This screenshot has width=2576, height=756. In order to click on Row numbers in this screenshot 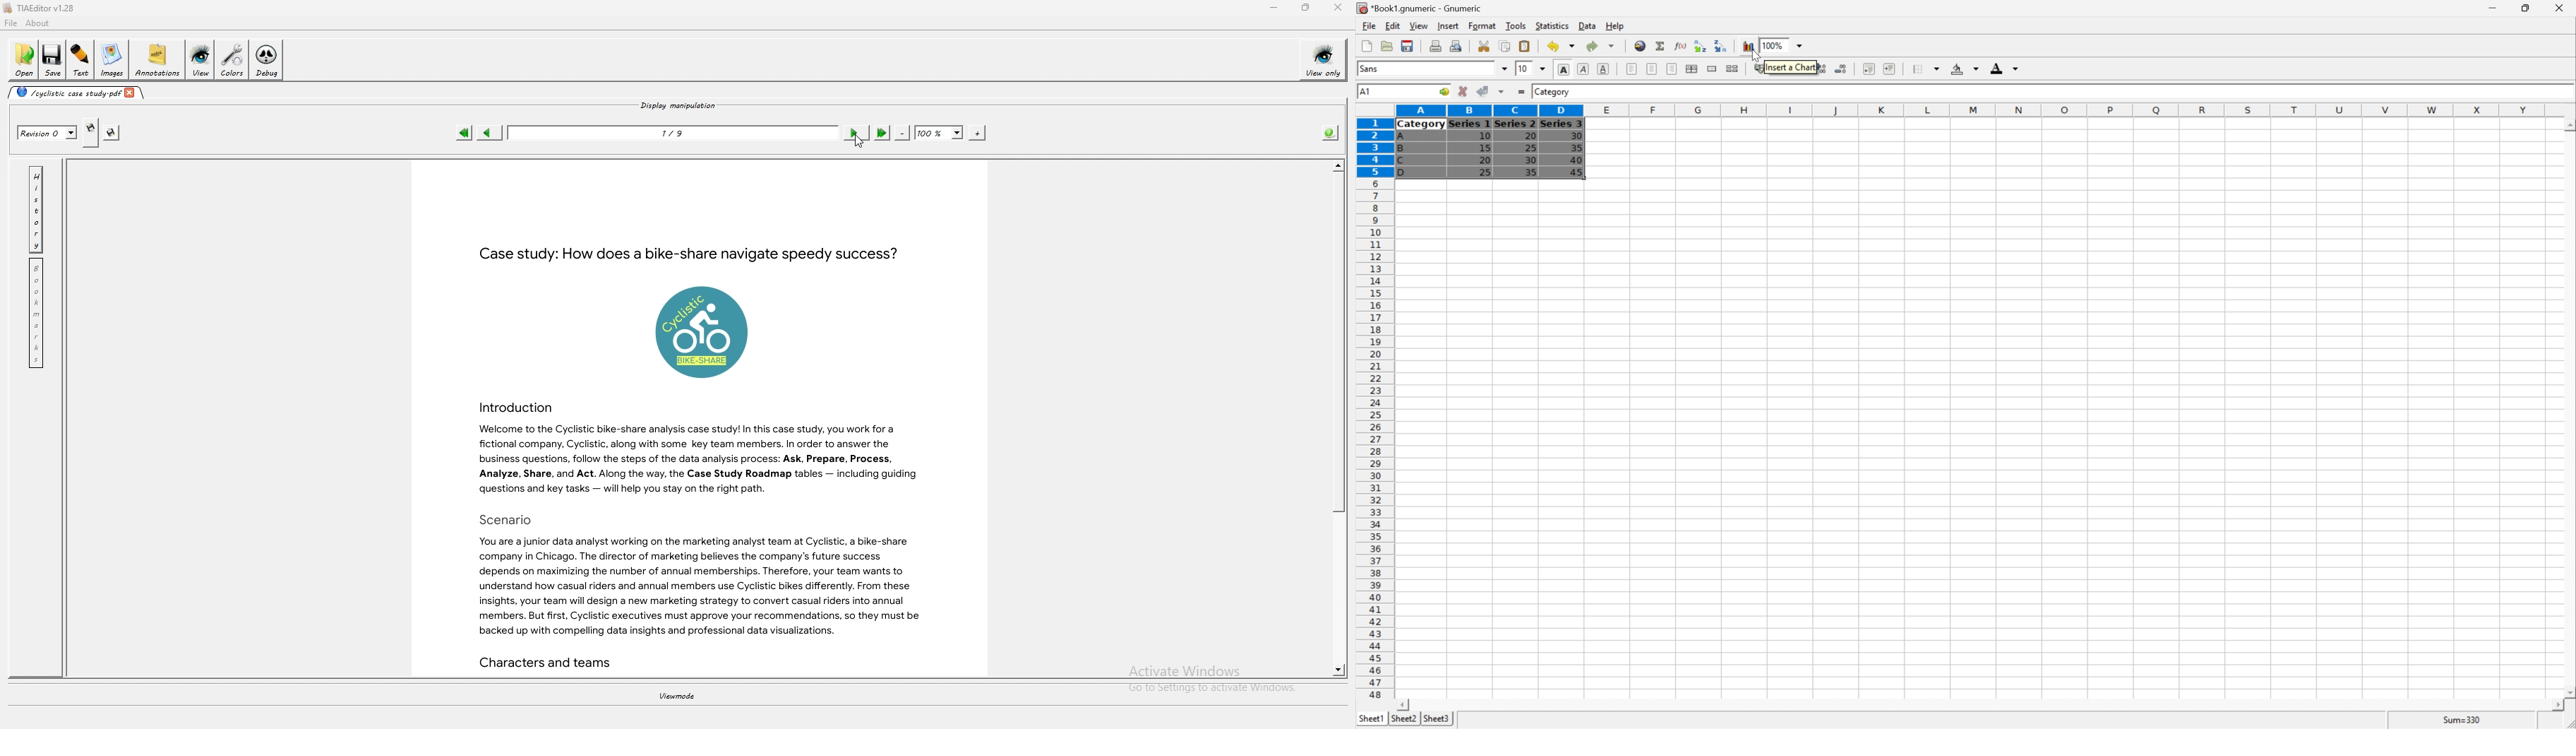, I will do `click(1374, 408)`.